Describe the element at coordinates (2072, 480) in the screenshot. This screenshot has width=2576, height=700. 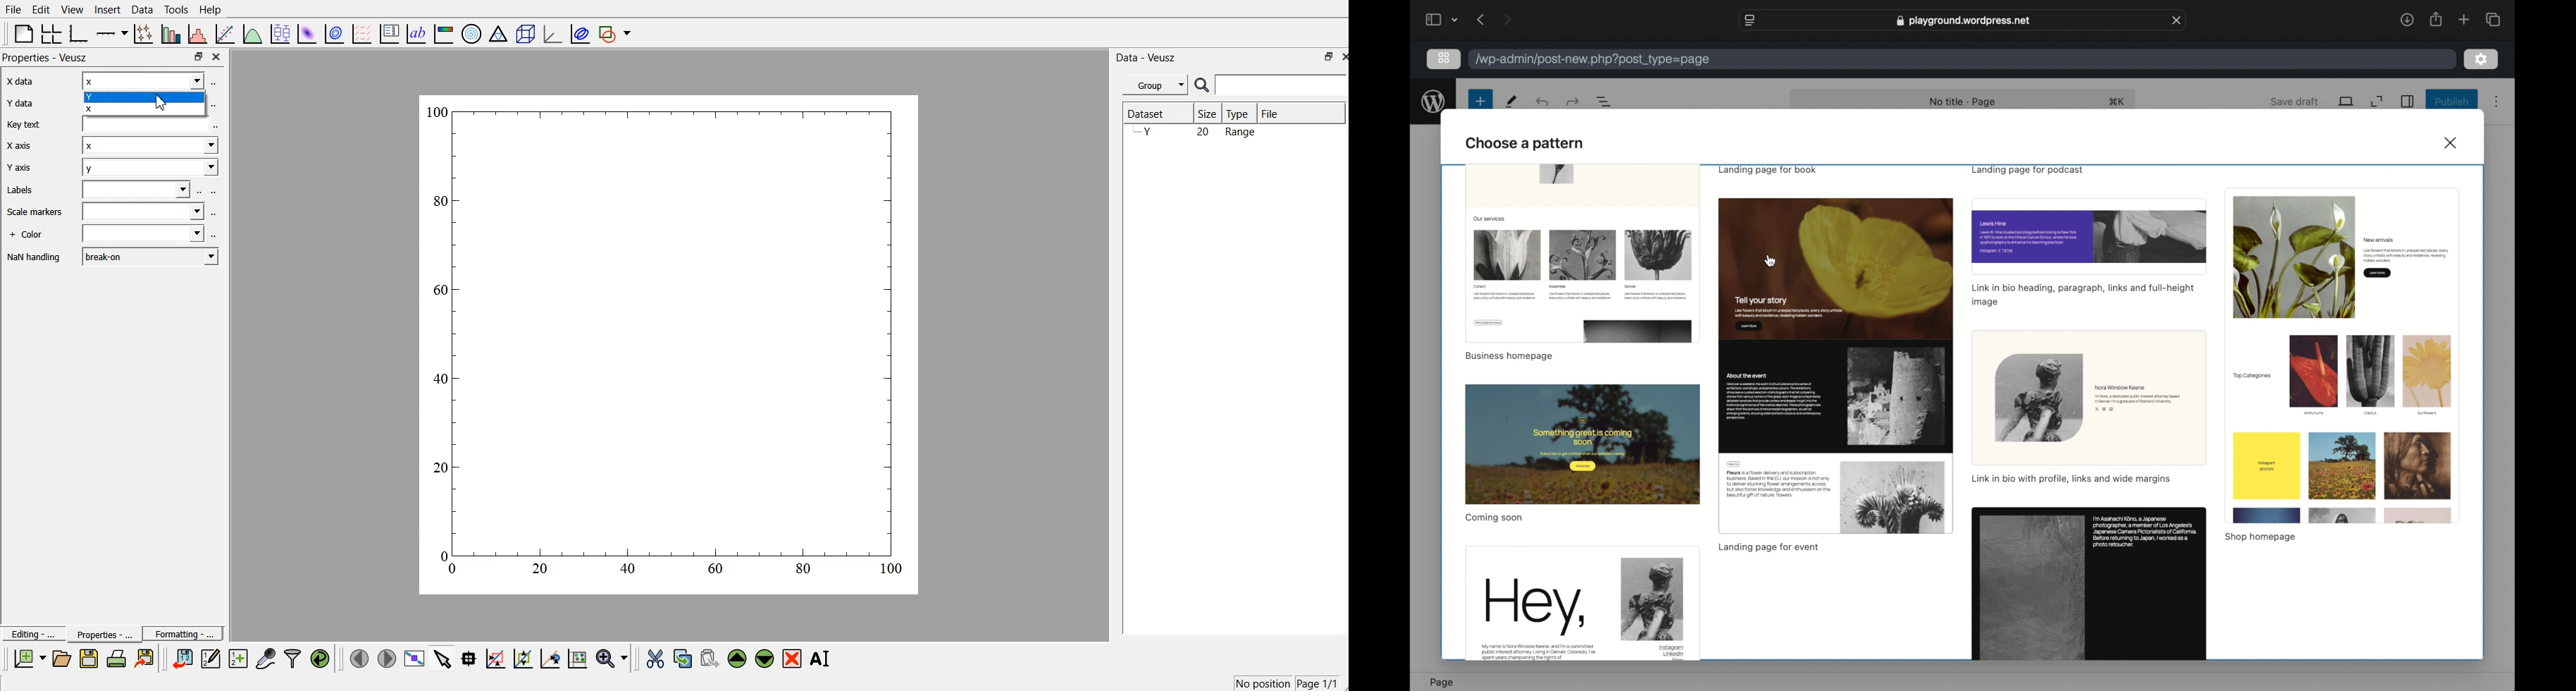
I see `link in bio with profile, links and wide margins` at that location.